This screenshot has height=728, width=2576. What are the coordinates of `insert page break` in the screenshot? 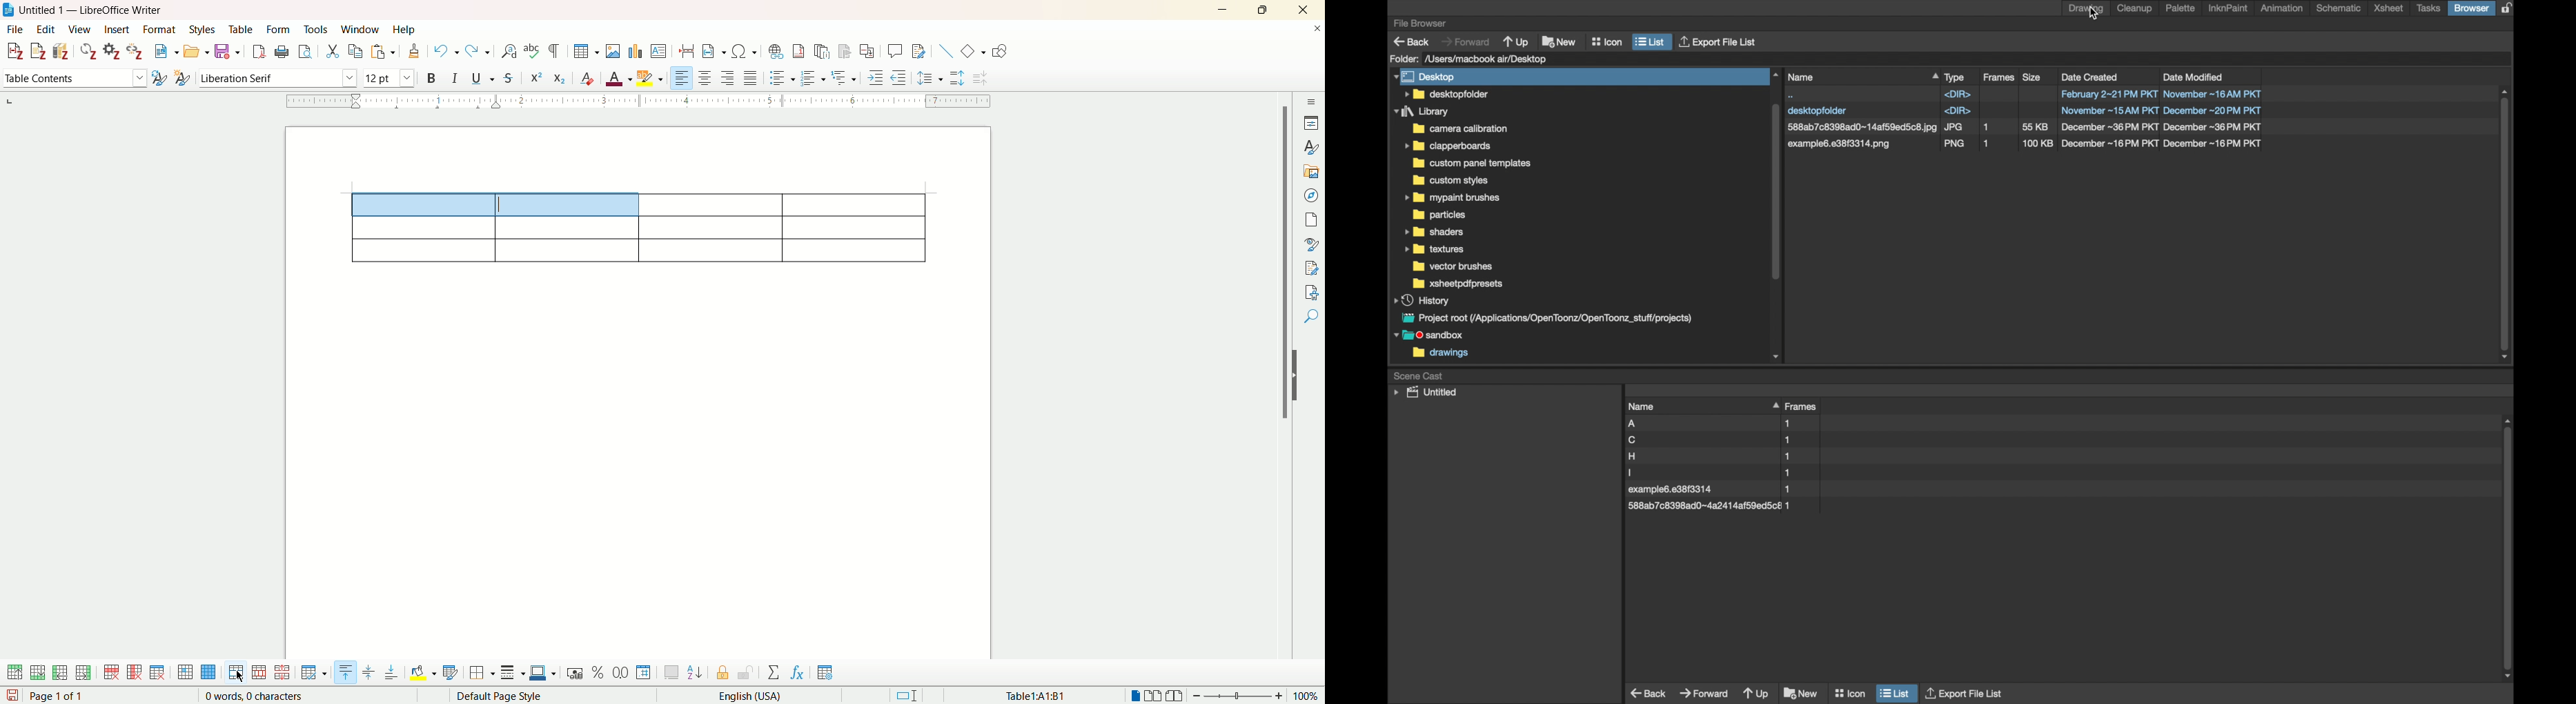 It's located at (687, 52).